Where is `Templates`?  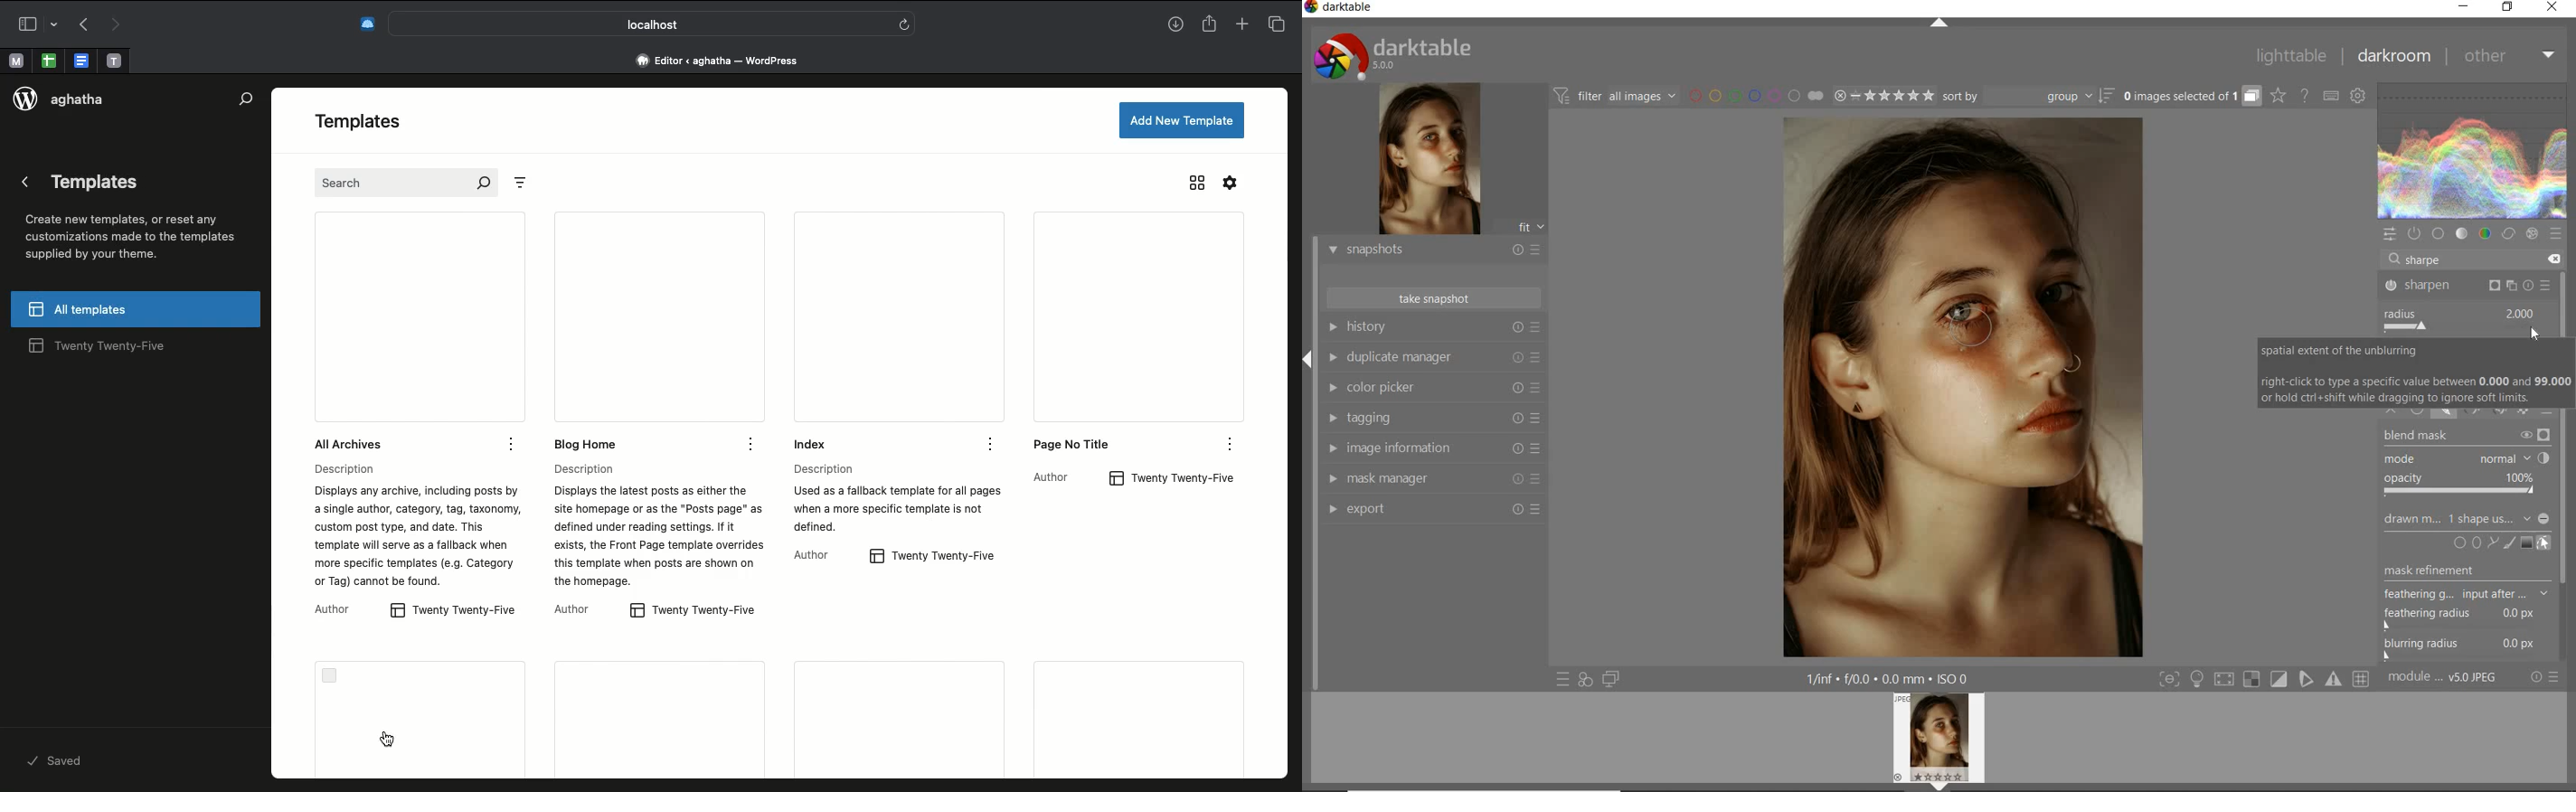 Templates is located at coordinates (127, 222).